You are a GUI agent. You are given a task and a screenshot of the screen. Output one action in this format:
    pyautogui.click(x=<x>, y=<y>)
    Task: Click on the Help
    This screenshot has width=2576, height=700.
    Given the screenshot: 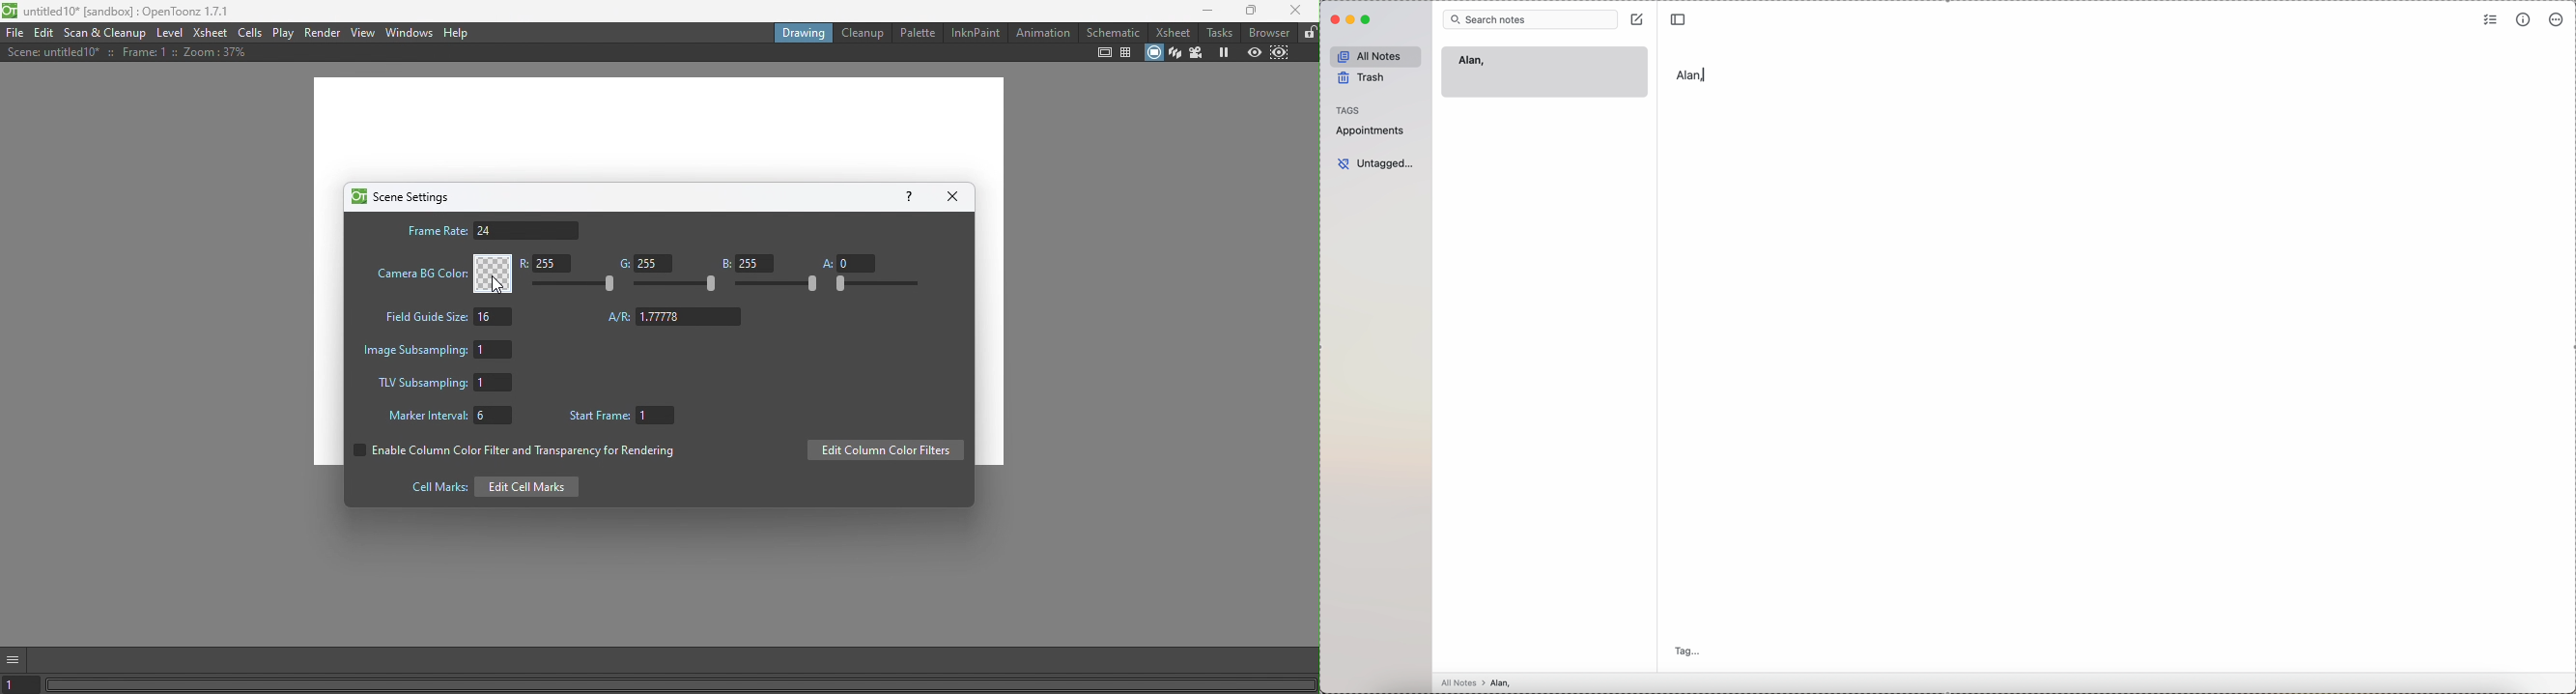 What is the action you would take?
    pyautogui.click(x=459, y=33)
    